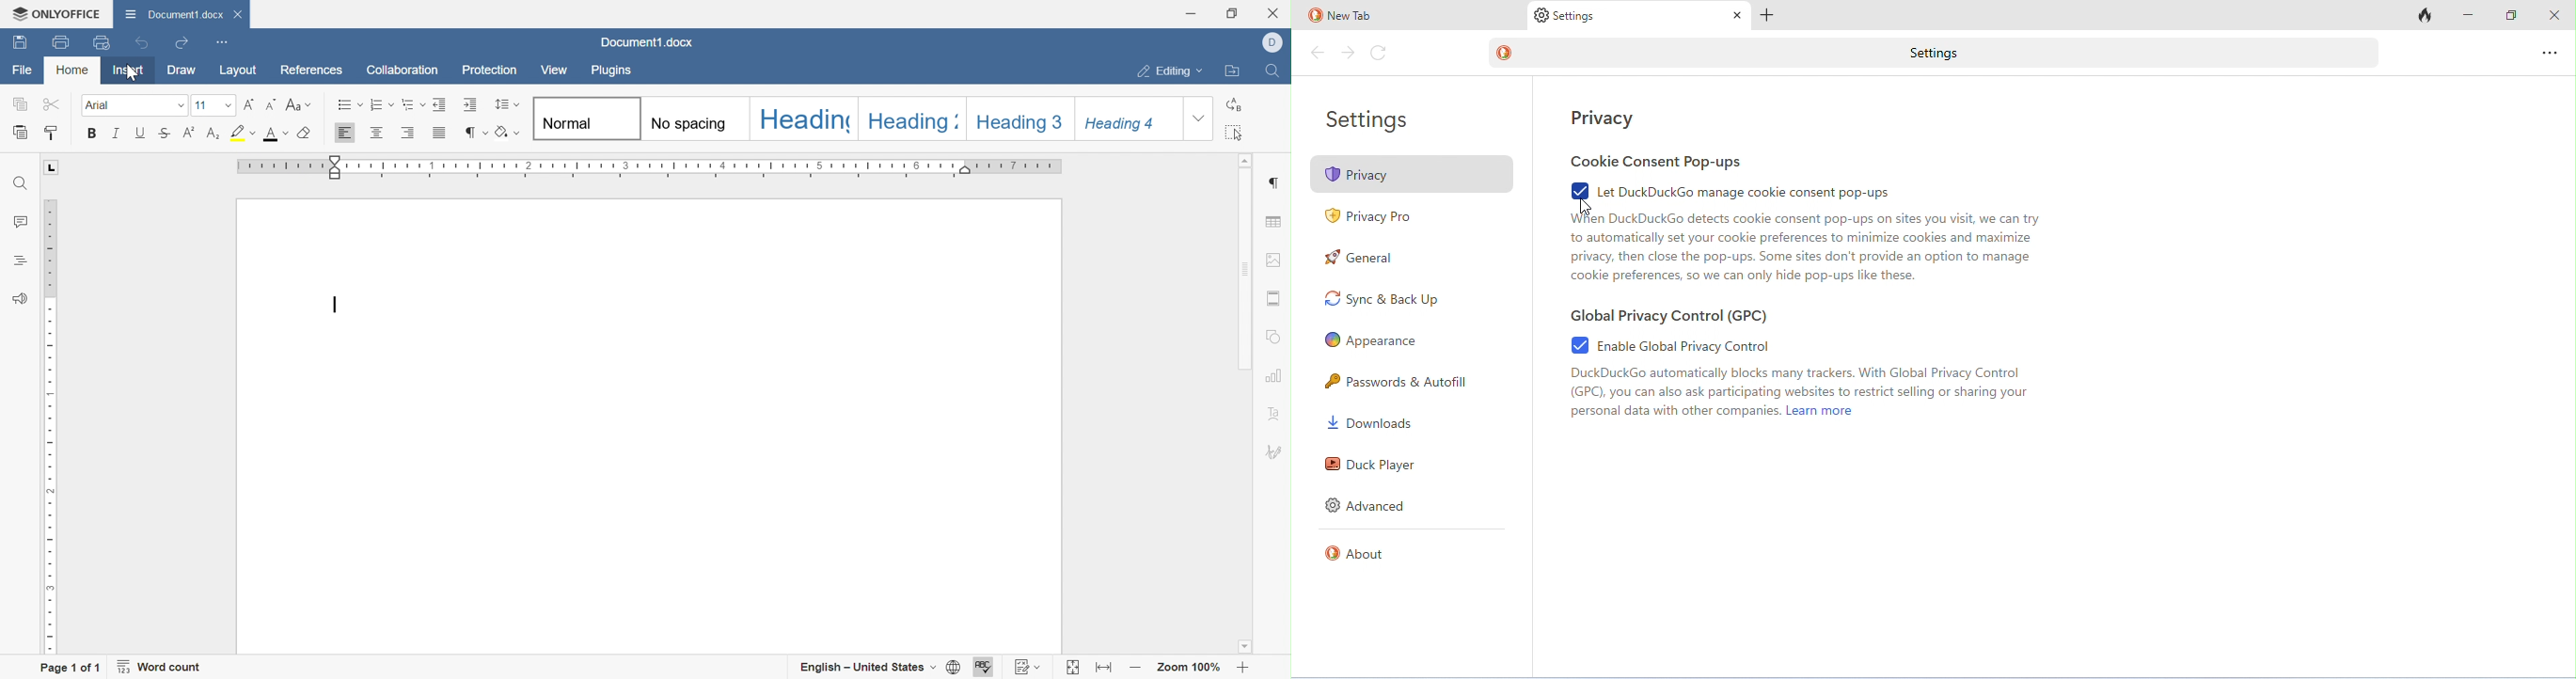 This screenshot has width=2576, height=700. What do you see at coordinates (212, 104) in the screenshot?
I see `Font size` at bounding box center [212, 104].